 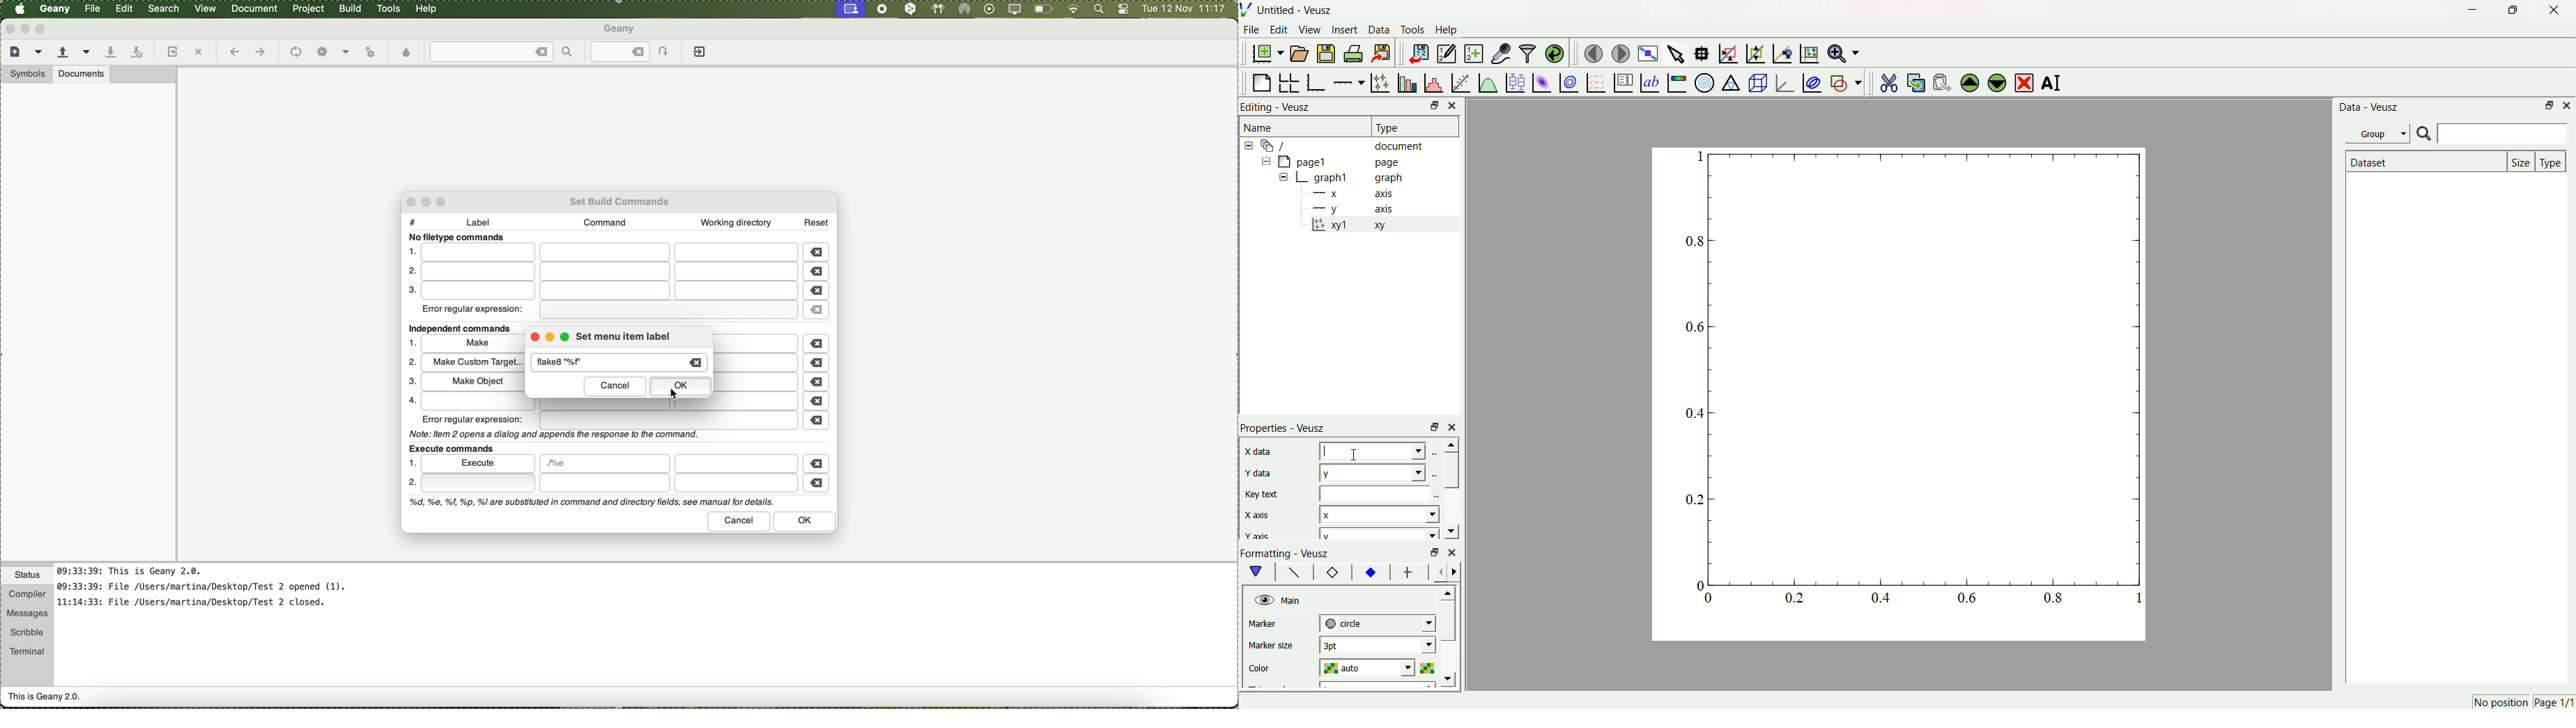 What do you see at coordinates (1274, 666) in the screenshot?
I see `color` at bounding box center [1274, 666].